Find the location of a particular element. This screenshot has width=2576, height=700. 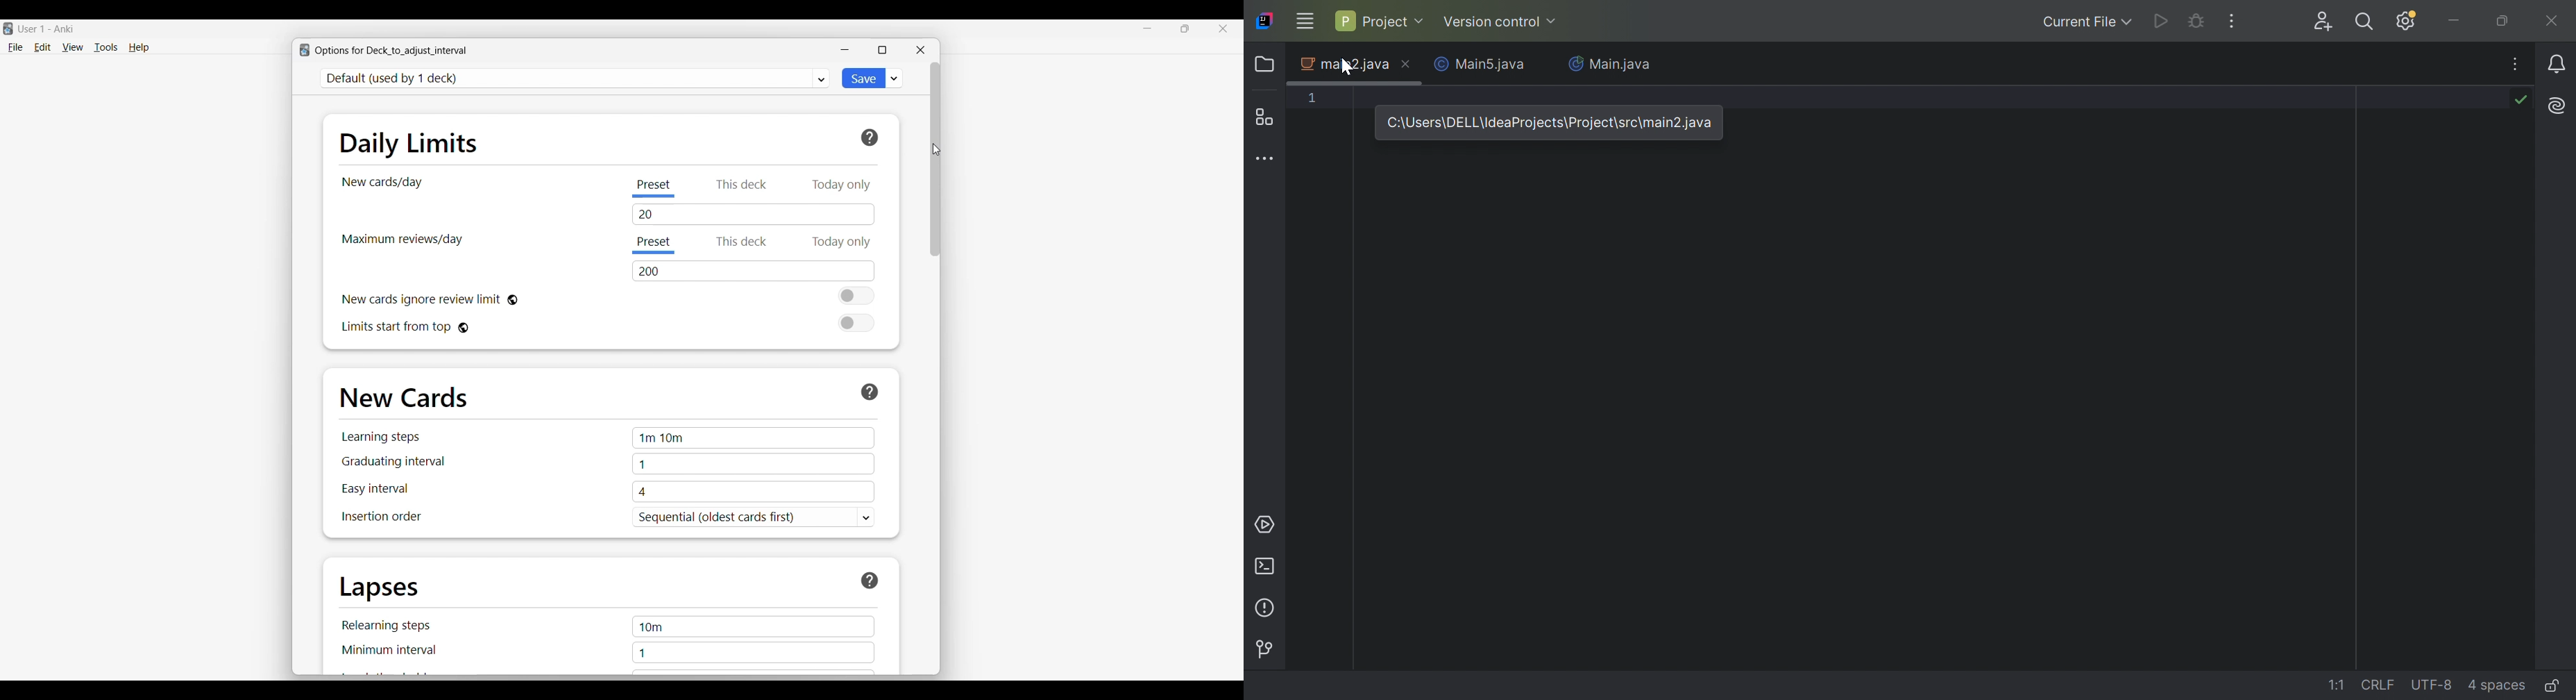

Cursor is located at coordinates (935, 150).